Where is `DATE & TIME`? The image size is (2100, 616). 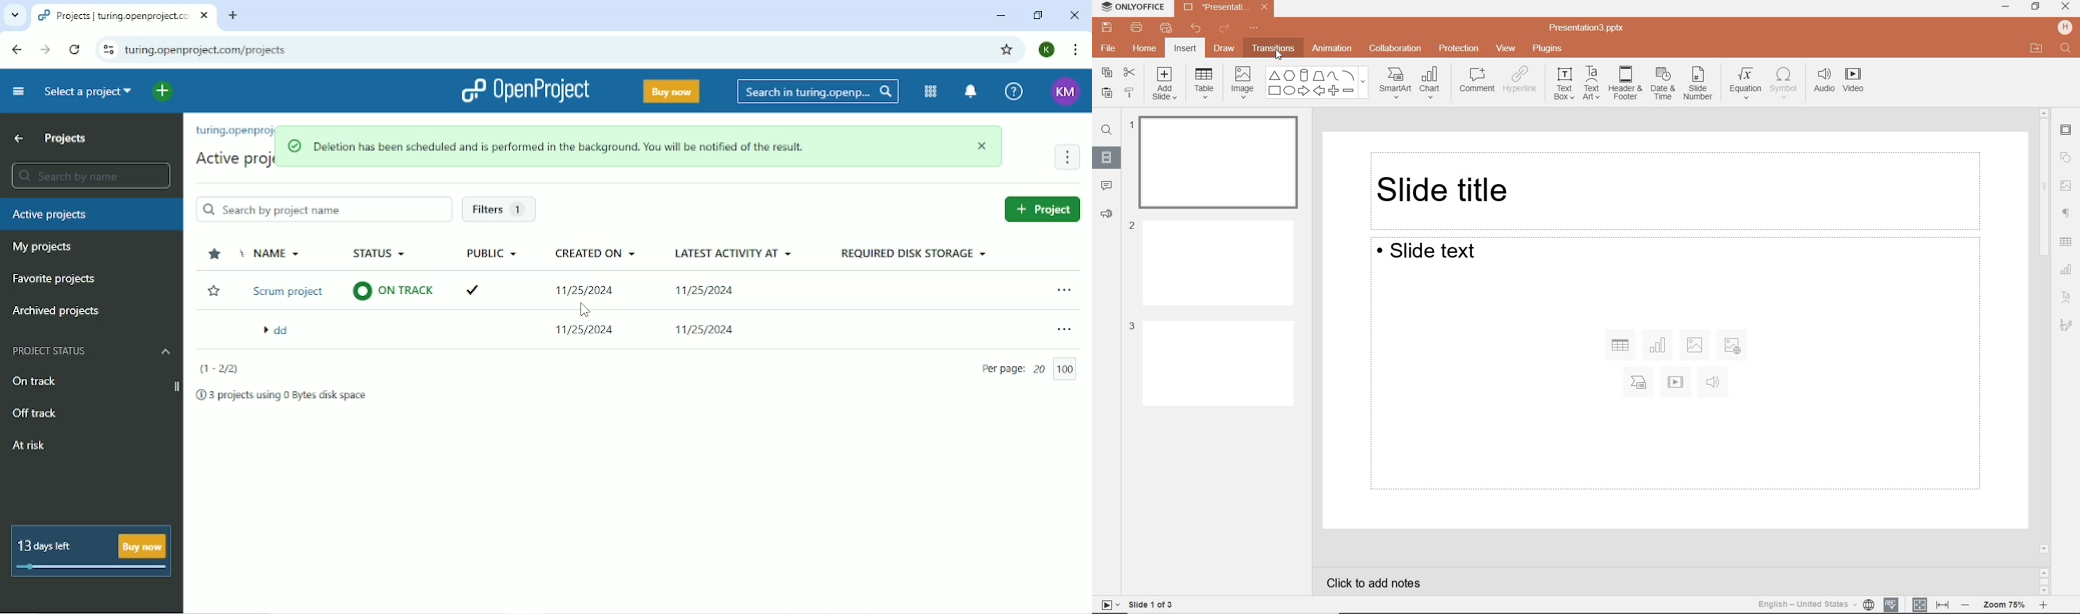
DATE & TIME is located at coordinates (1663, 84).